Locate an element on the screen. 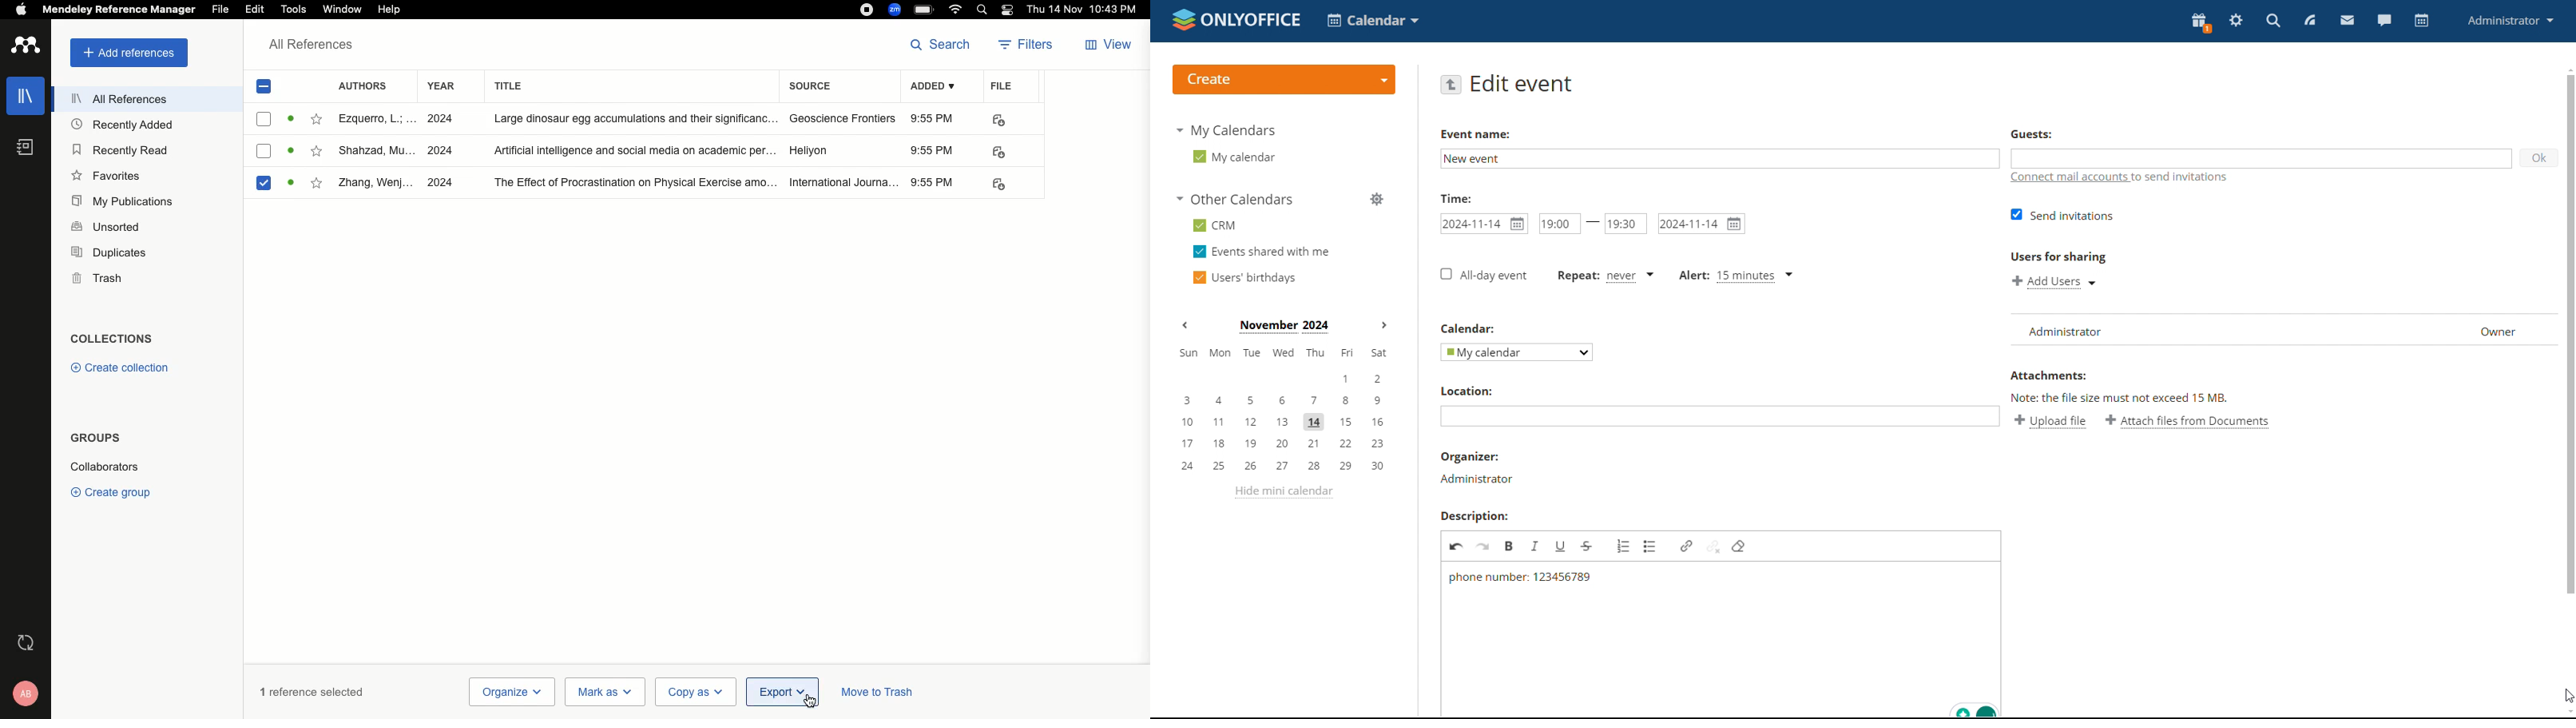 Image resolution: width=2576 pixels, height=728 pixels. strikethrough is located at coordinates (1587, 546).